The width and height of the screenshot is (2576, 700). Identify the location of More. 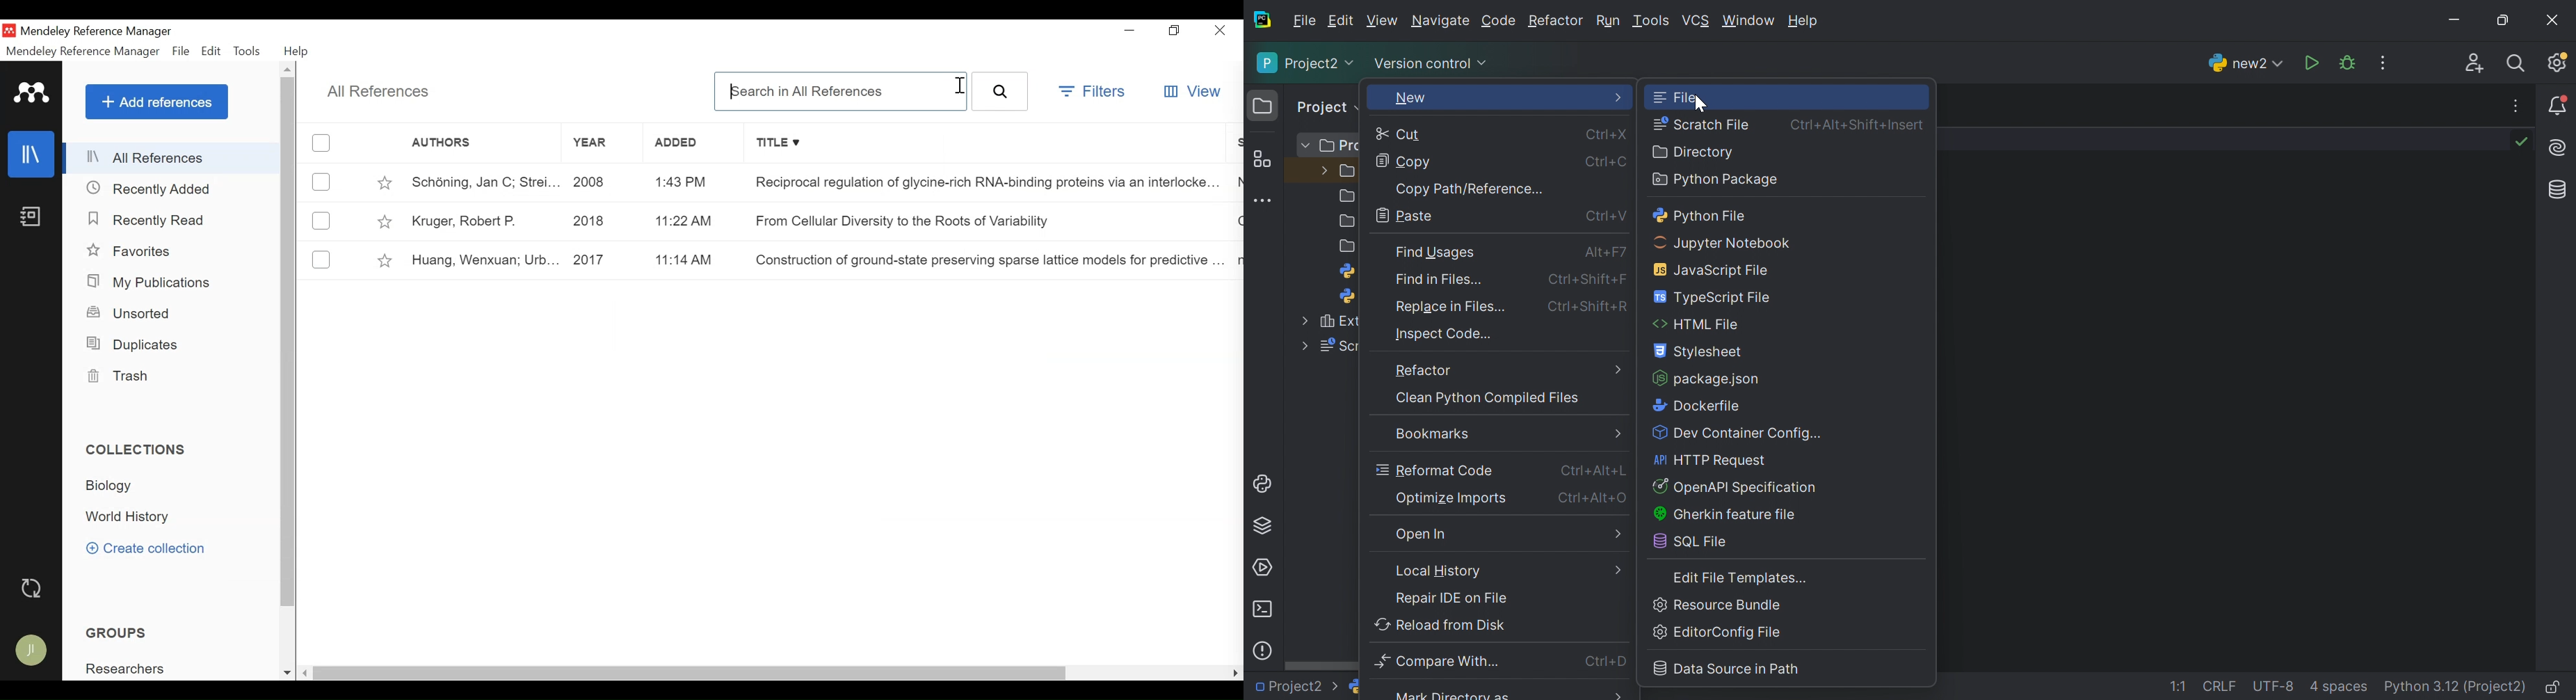
(1617, 693).